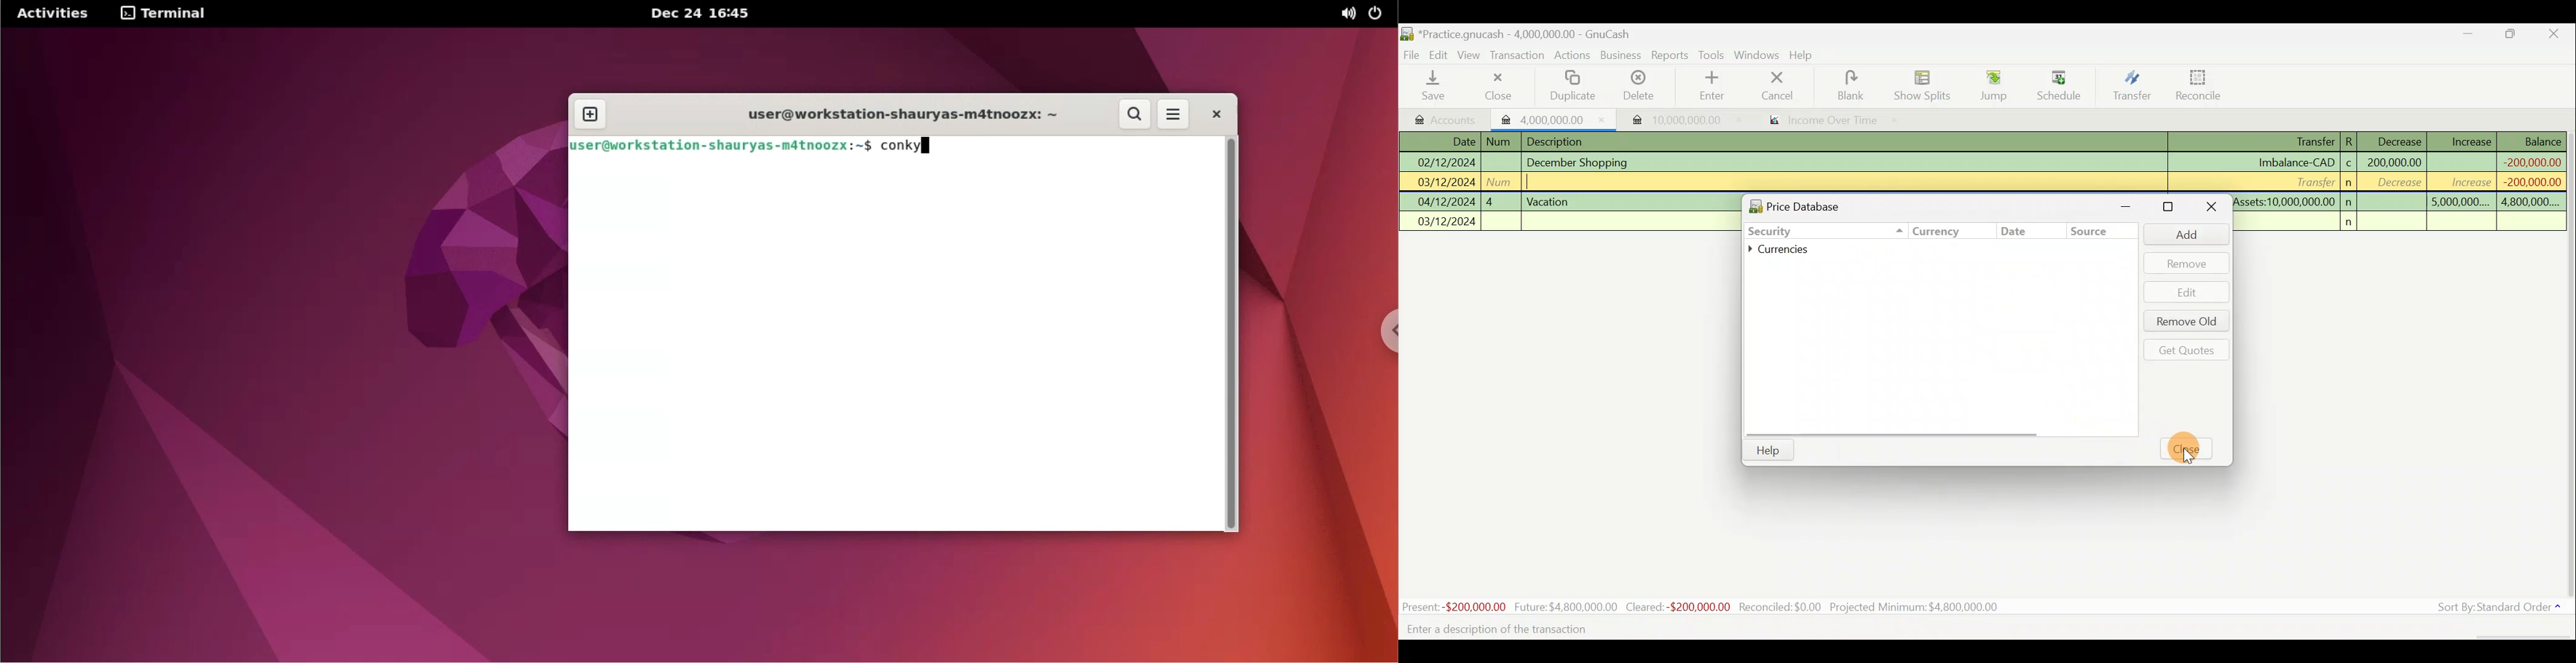 The image size is (2576, 672). What do you see at coordinates (2210, 208) in the screenshot?
I see `Close` at bounding box center [2210, 208].